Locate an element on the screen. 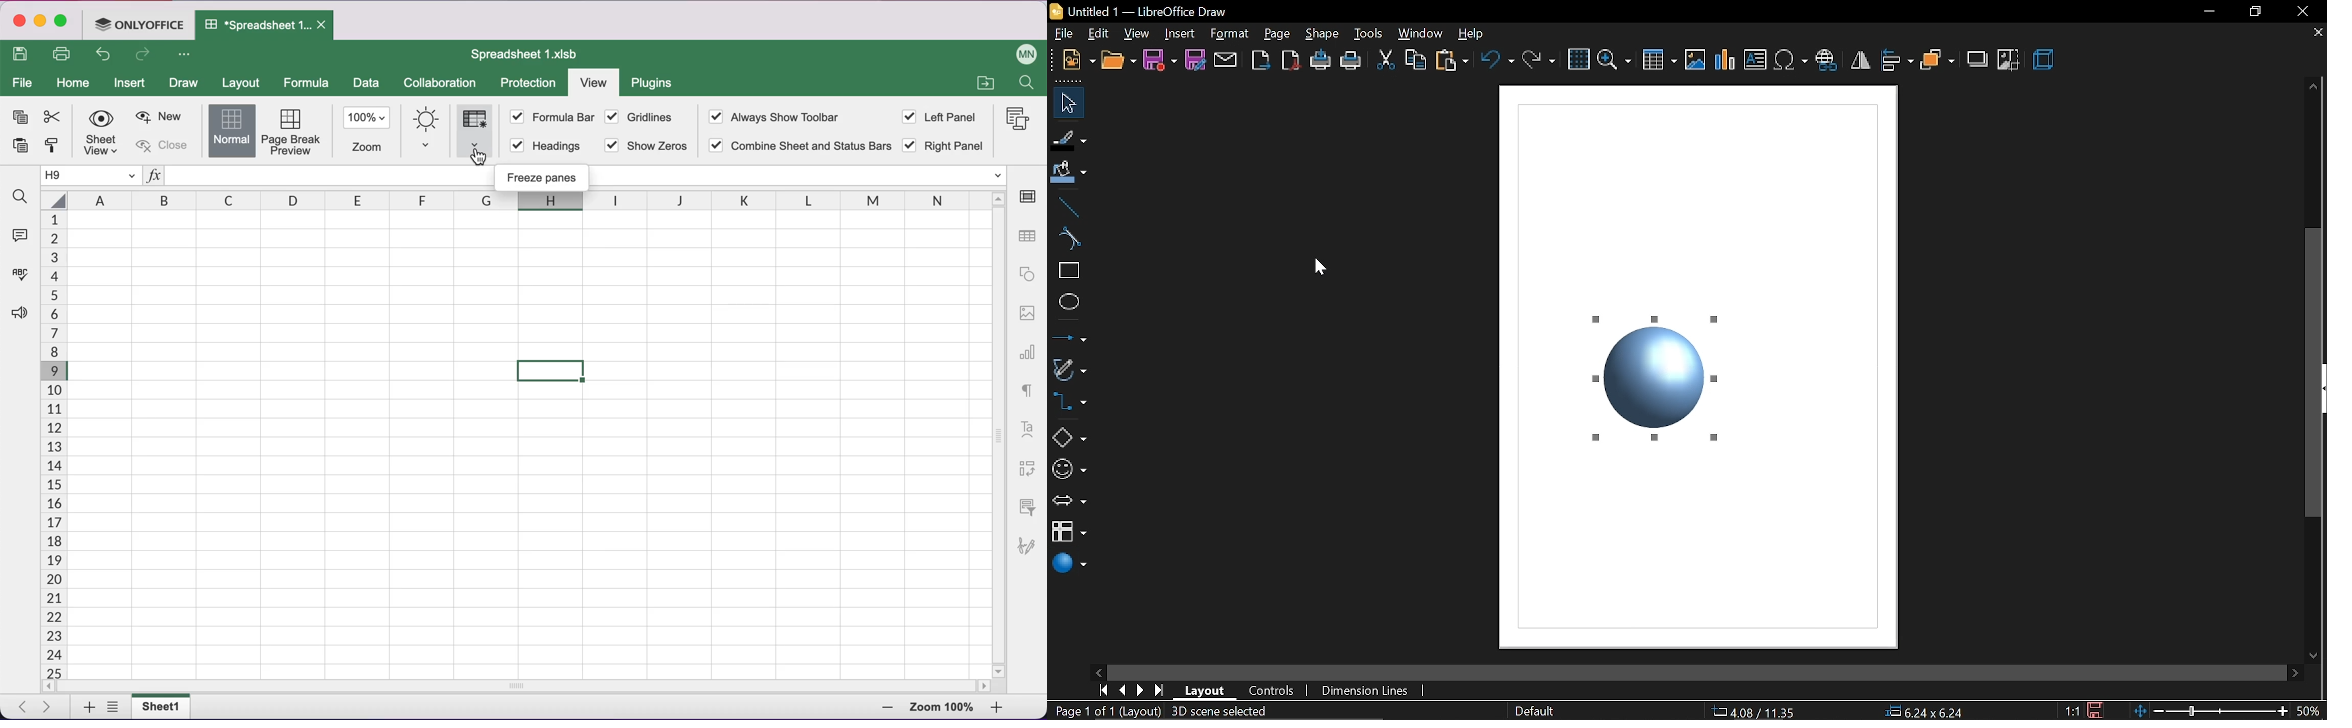 This screenshot has height=728, width=2352. current cell is located at coordinates (93, 175).